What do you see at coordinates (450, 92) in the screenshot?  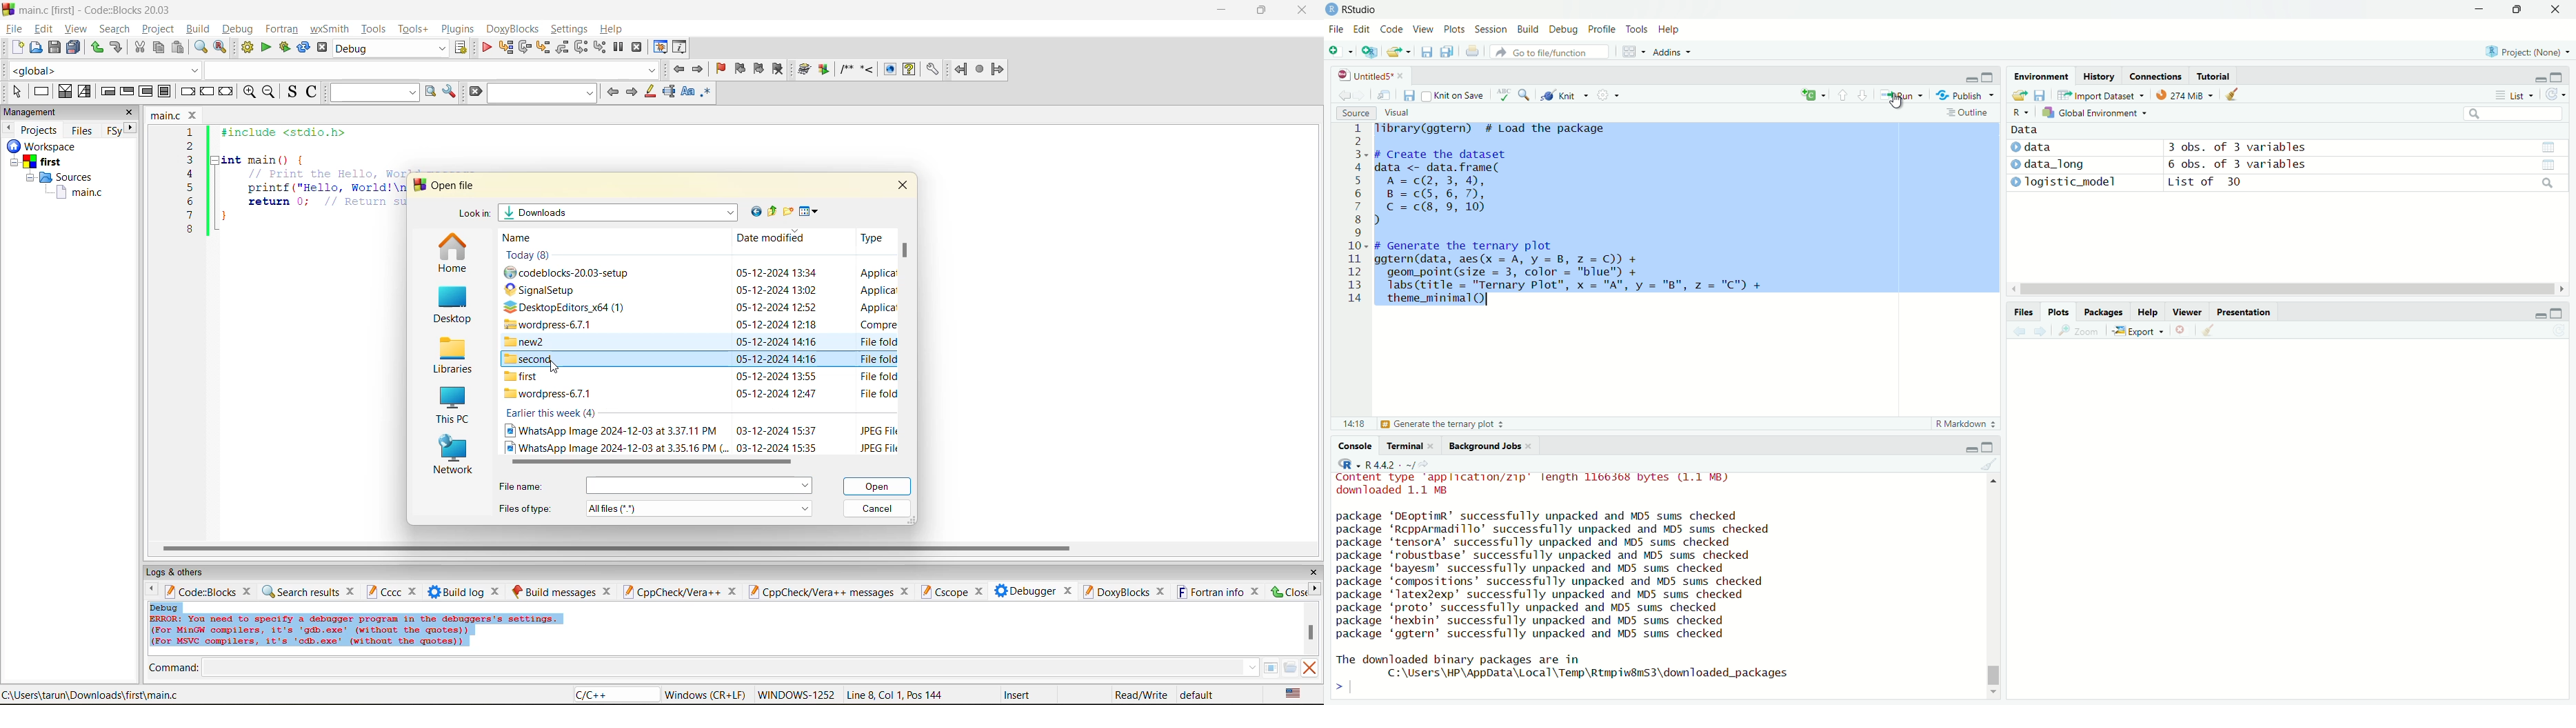 I see `show options window` at bounding box center [450, 92].